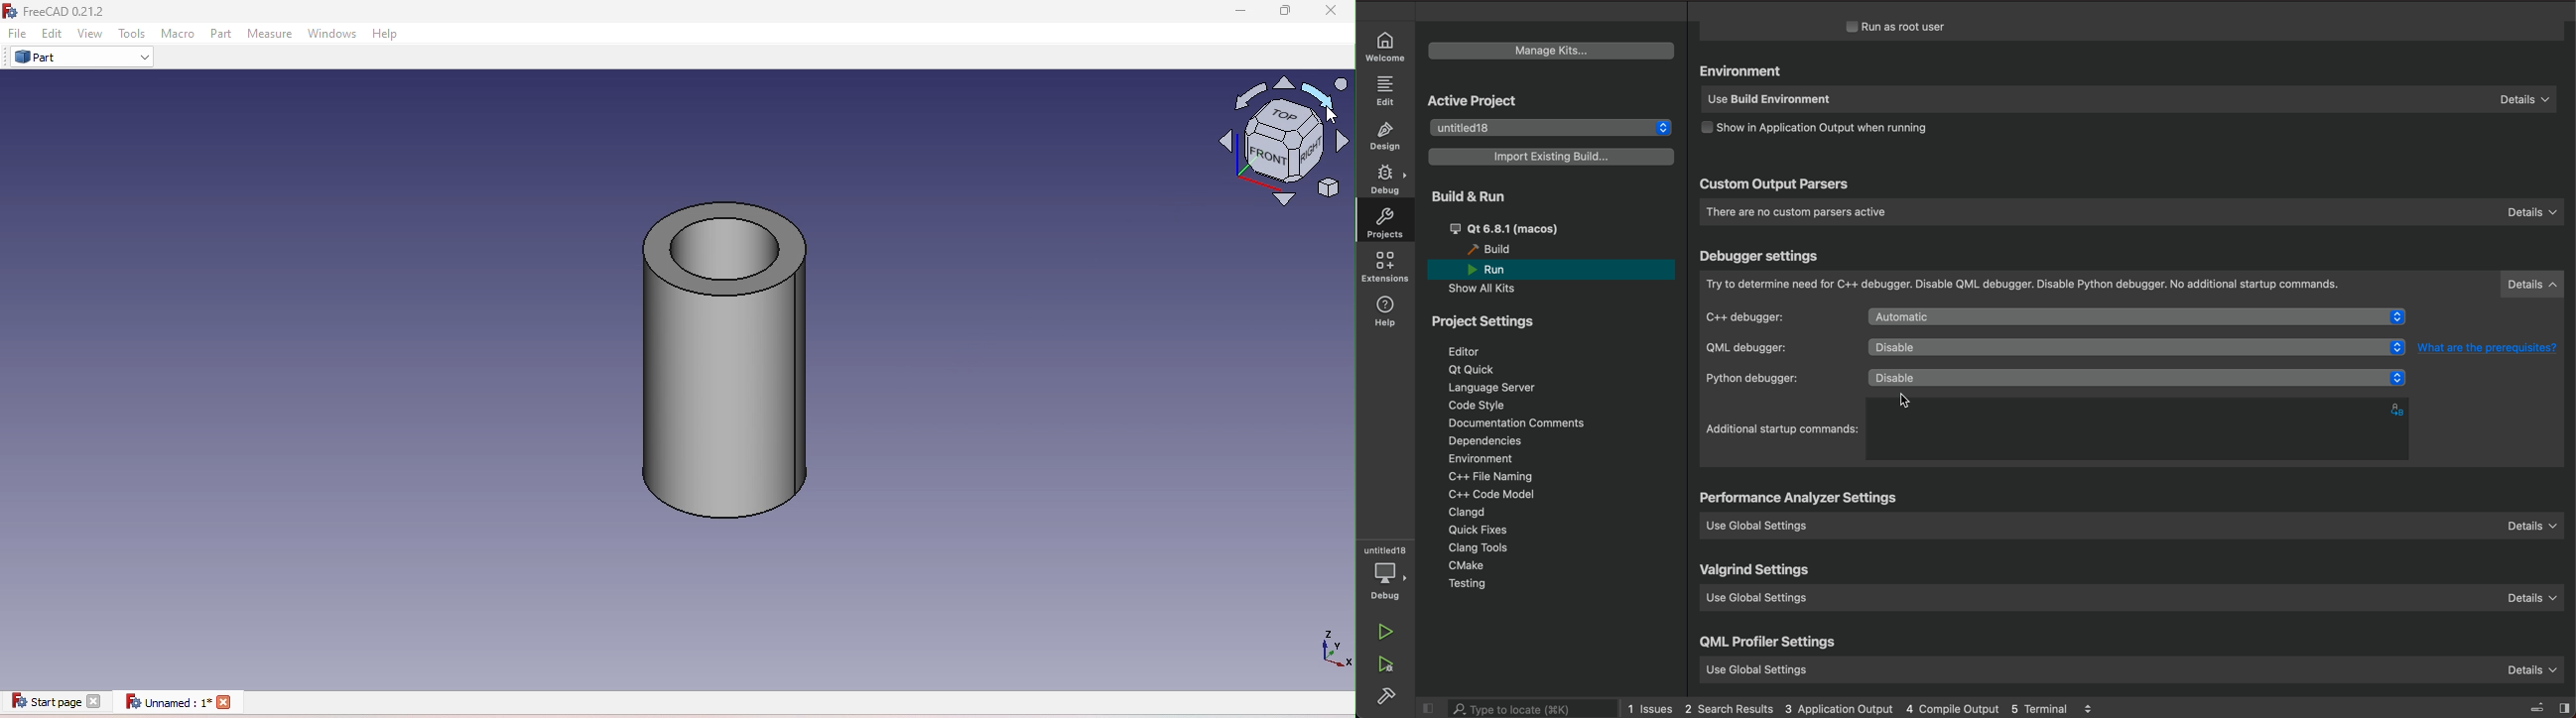 Image resolution: width=2576 pixels, height=728 pixels. Describe the element at coordinates (84, 58) in the screenshot. I see `Part` at that location.